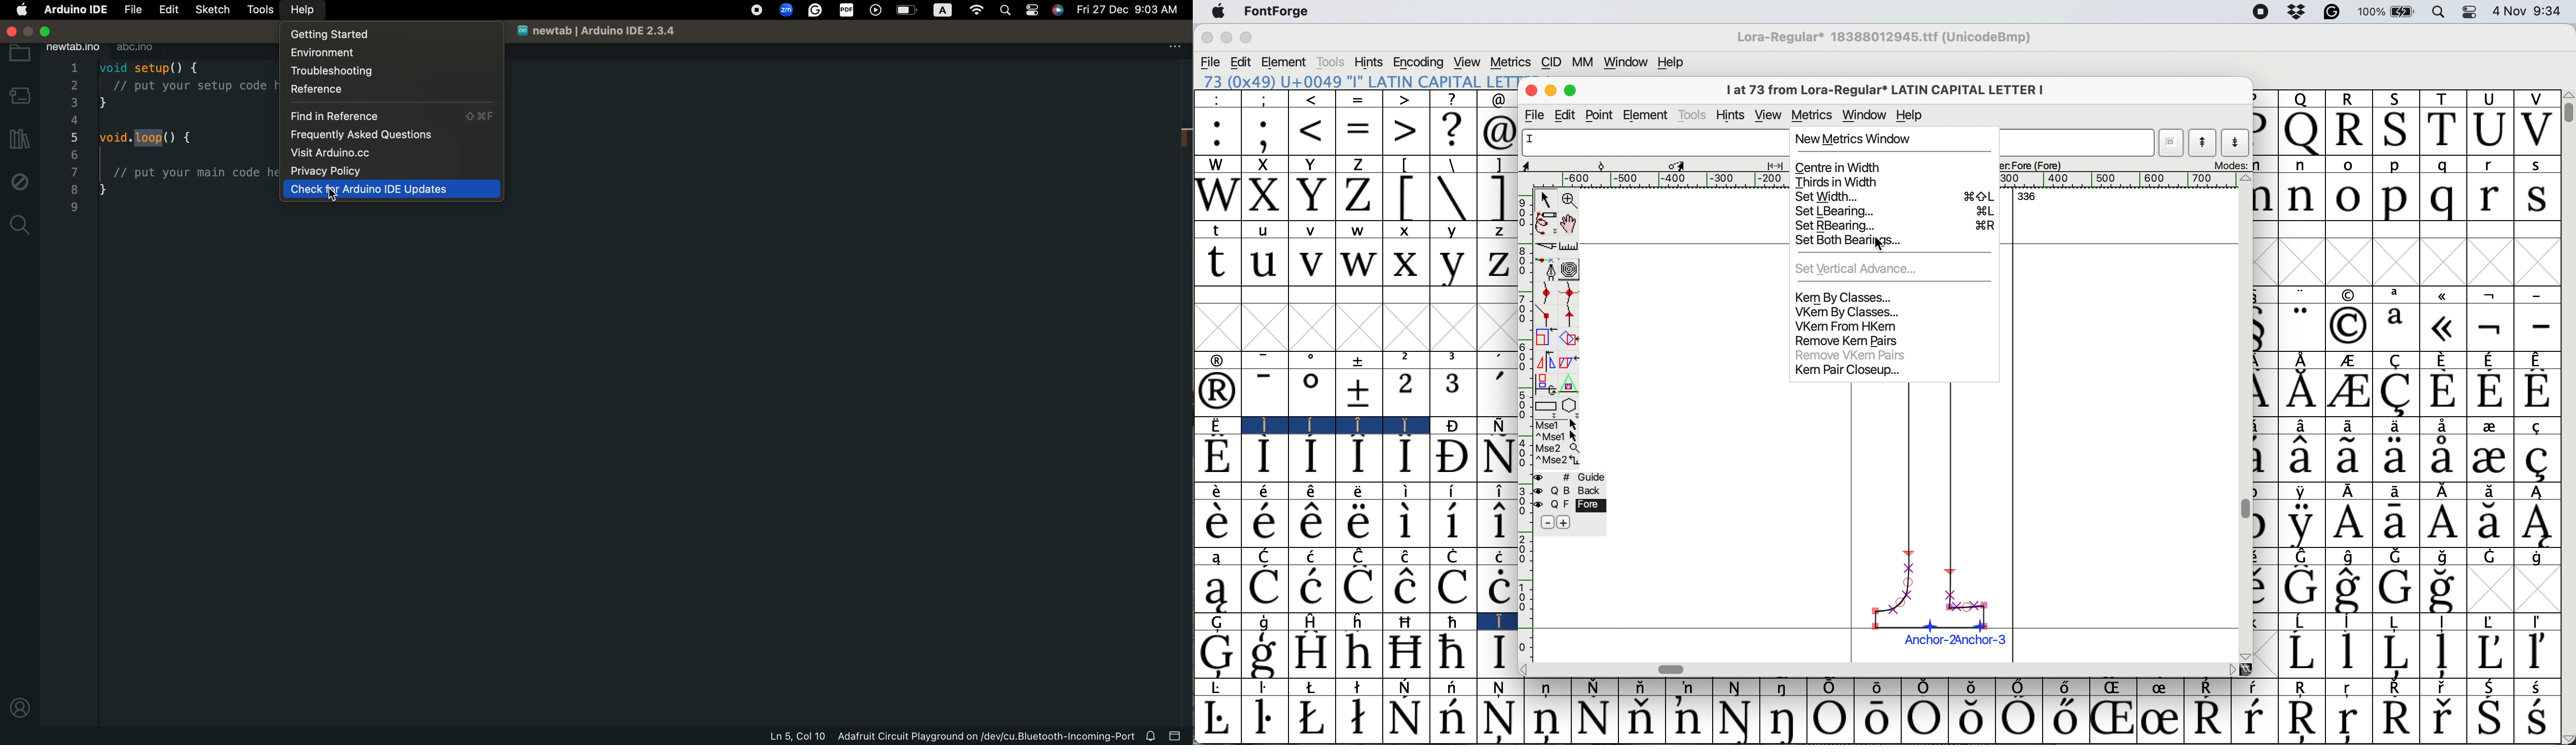 This screenshot has height=756, width=2576. I want to click on Symbol, so click(2442, 524).